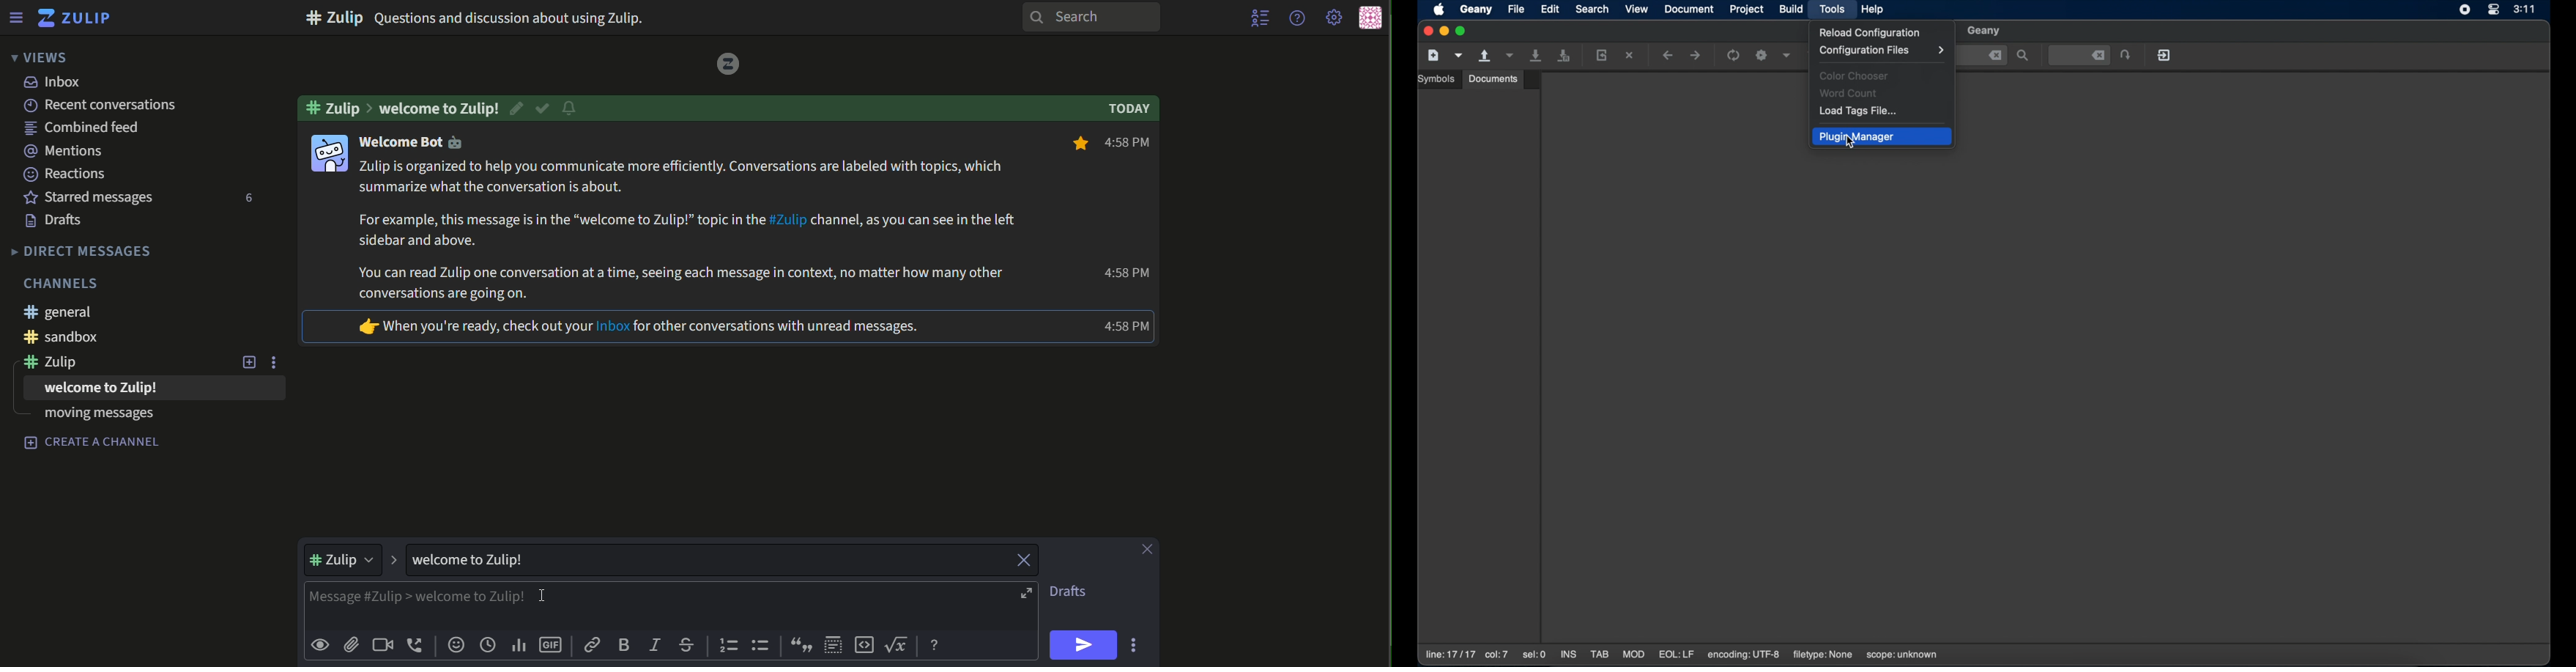 This screenshot has height=672, width=2576. I want to click on navigate backward a location, so click(1668, 56).